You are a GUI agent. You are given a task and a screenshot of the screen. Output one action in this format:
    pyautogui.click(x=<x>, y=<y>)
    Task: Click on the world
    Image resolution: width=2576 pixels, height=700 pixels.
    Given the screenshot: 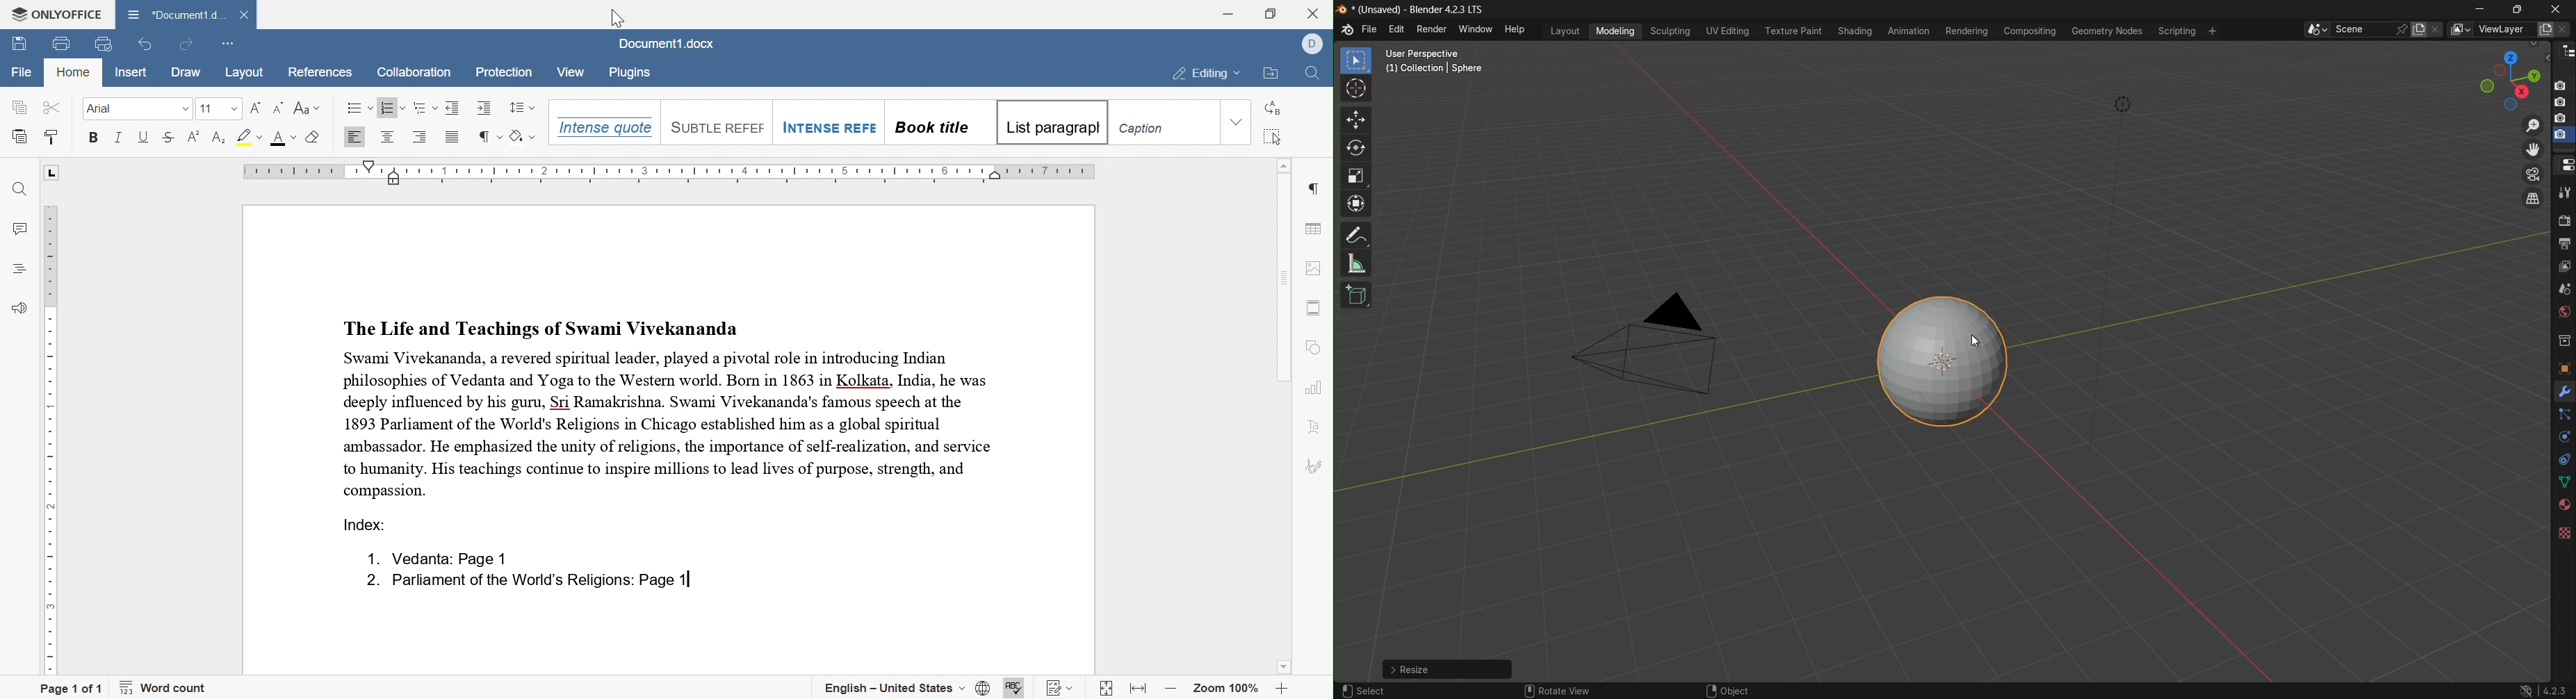 What is the action you would take?
    pyautogui.click(x=2564, y=313)
    